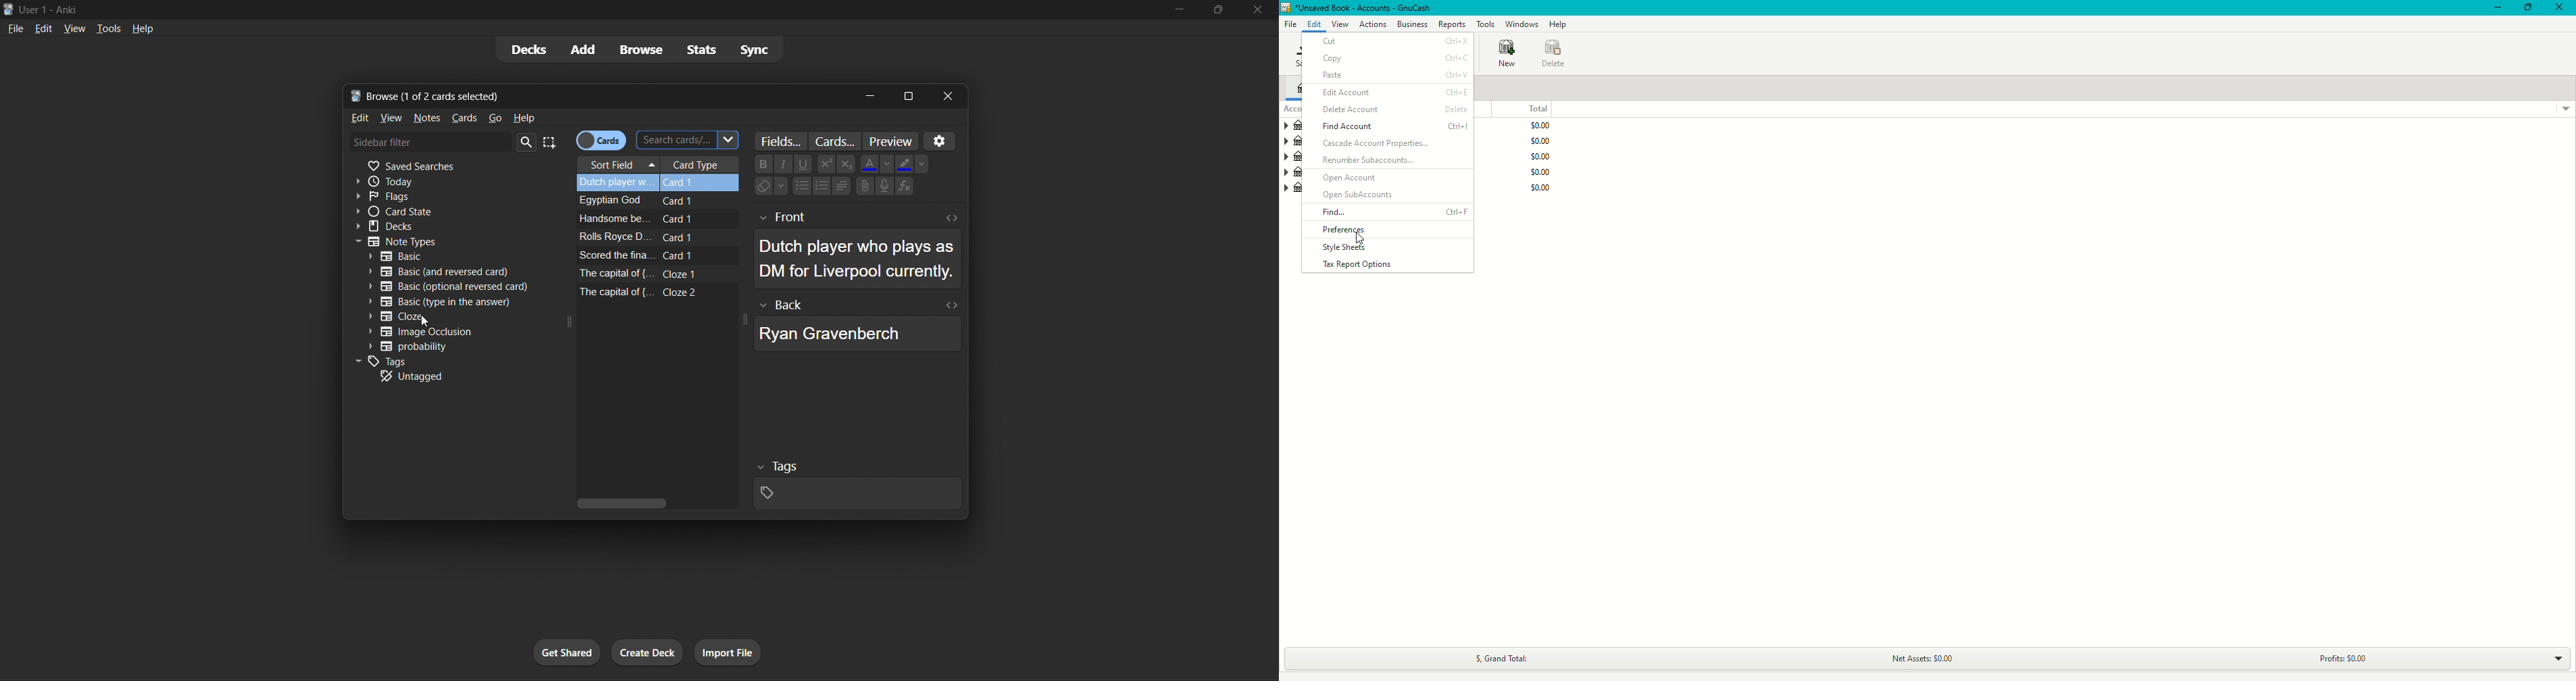 The height and width of the screenshot is (700, 2576). I want to click on sidebar filter, so click(430, 141).